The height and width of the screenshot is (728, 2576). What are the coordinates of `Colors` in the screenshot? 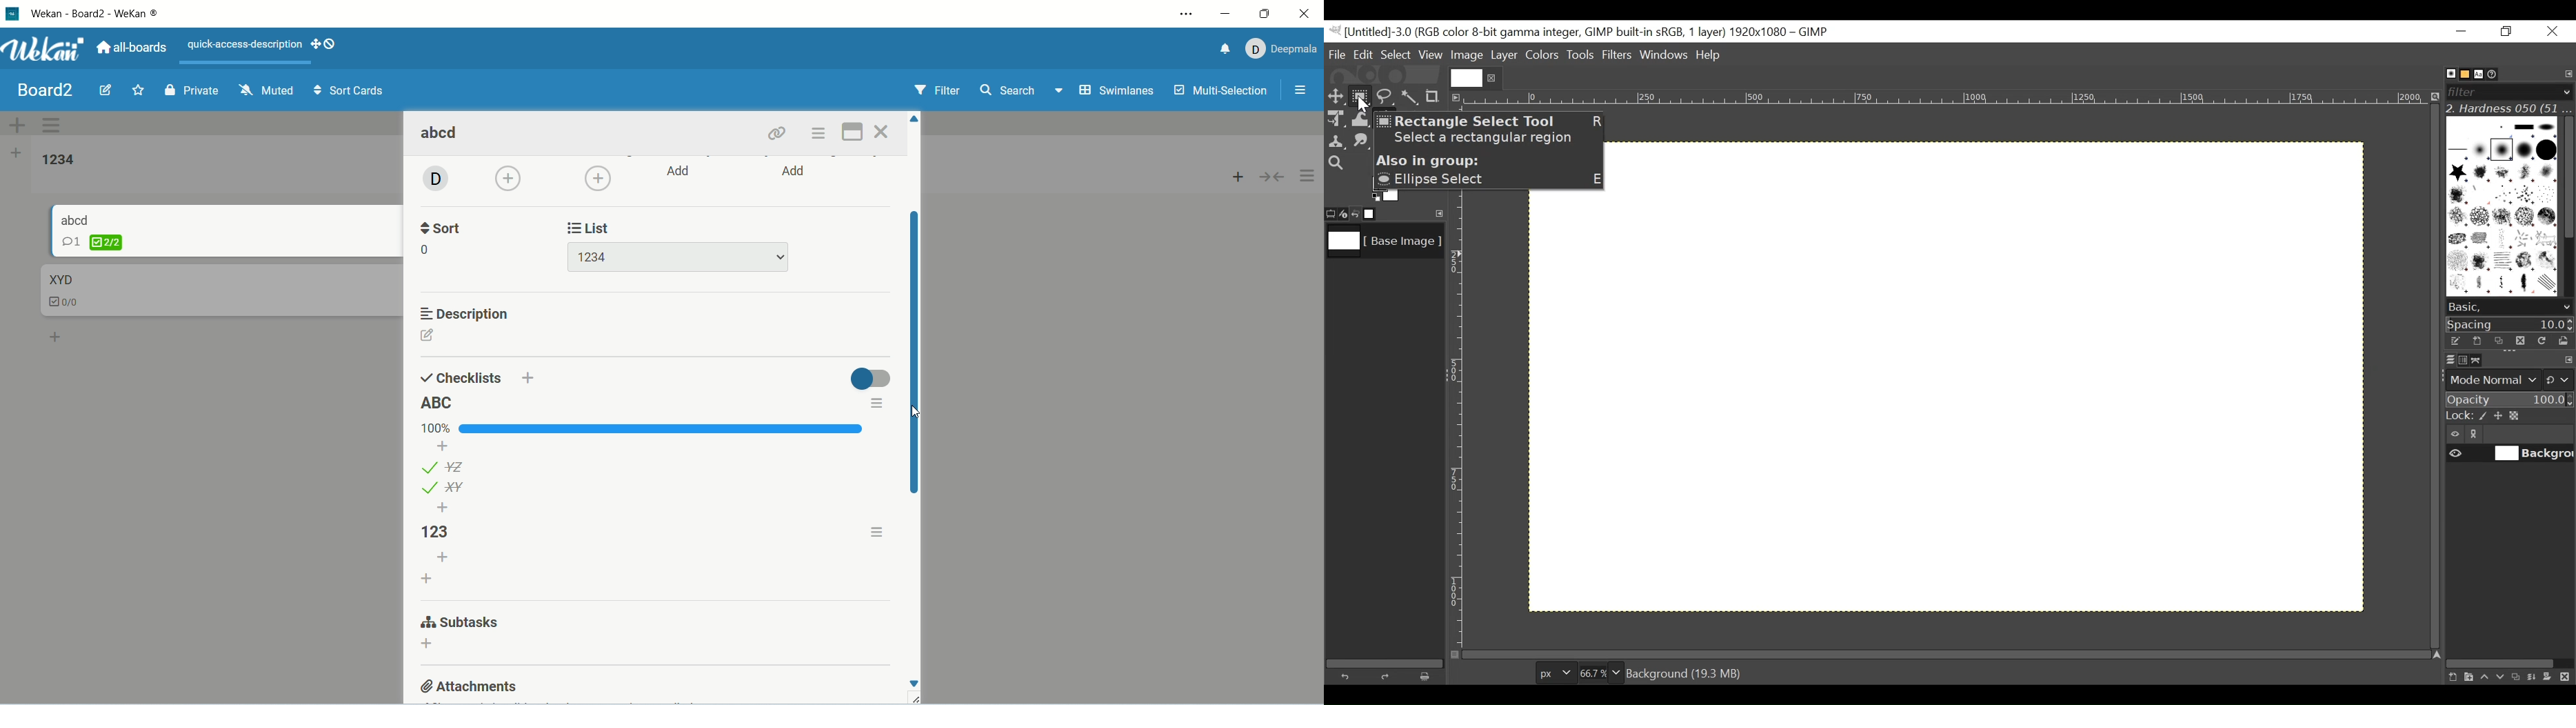 It's located at (1542, 55).